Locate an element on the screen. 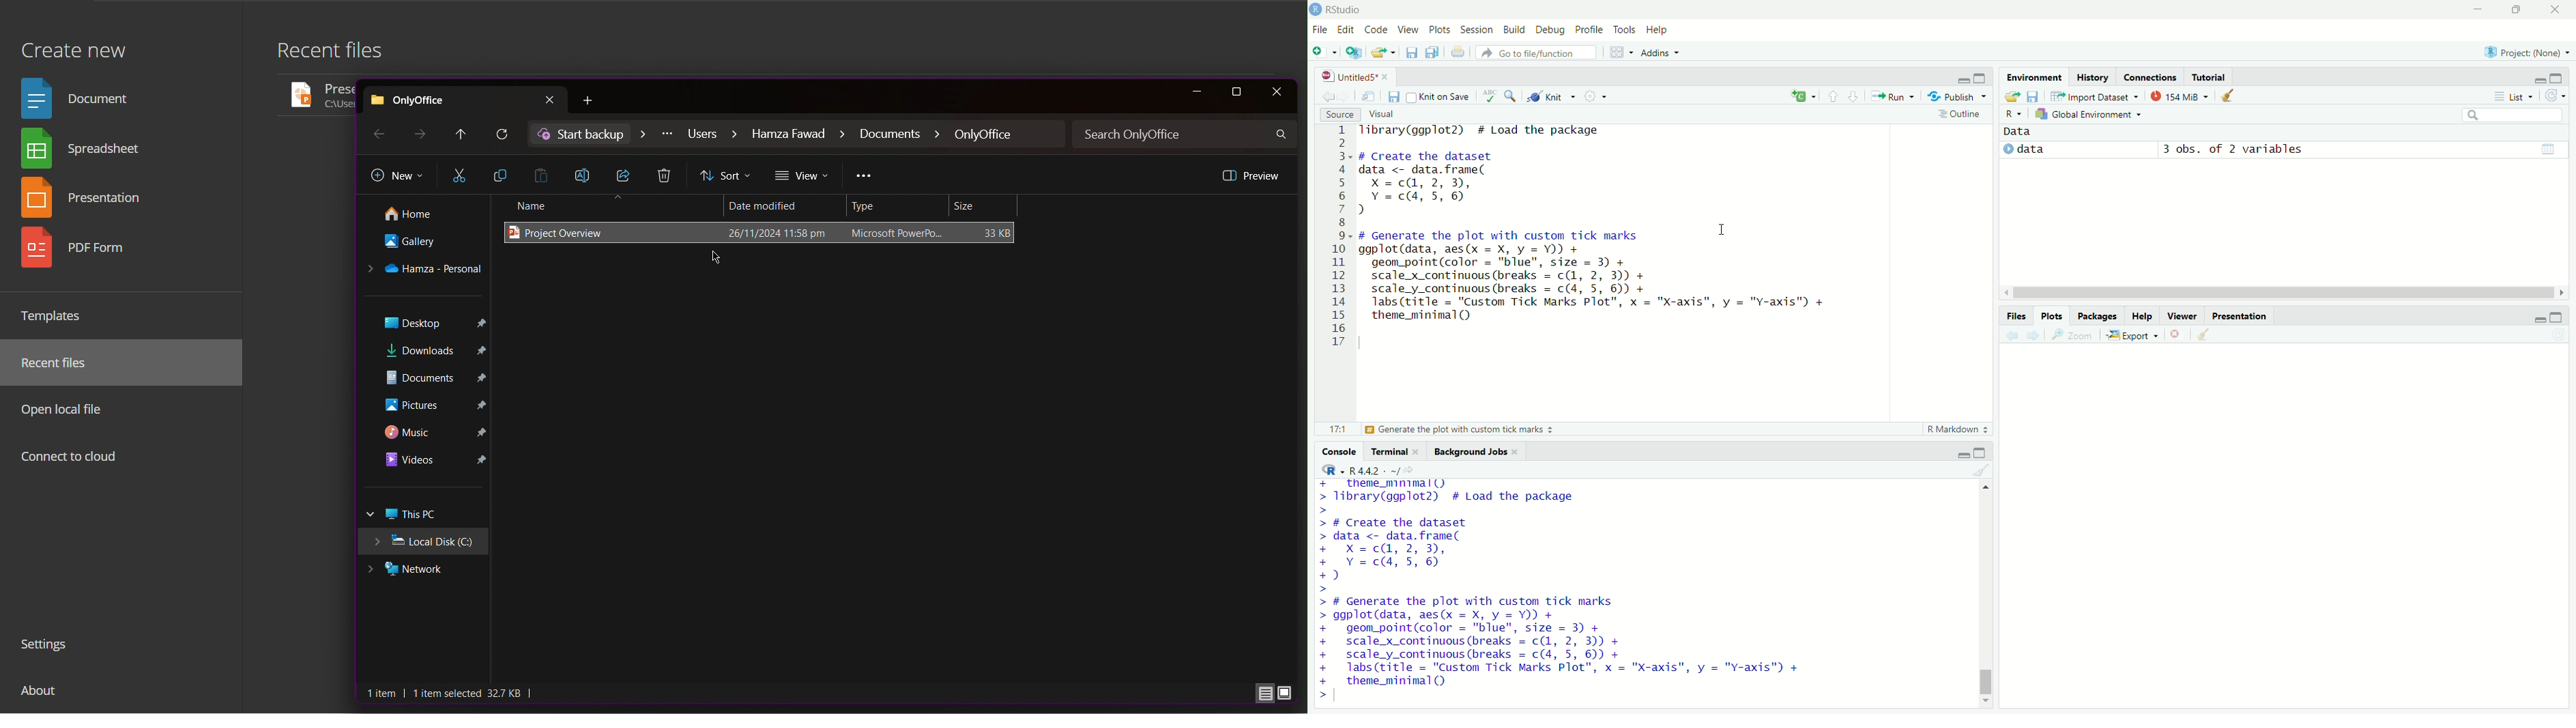  clear objects from the workspace is located at coordinates (2234, 97).